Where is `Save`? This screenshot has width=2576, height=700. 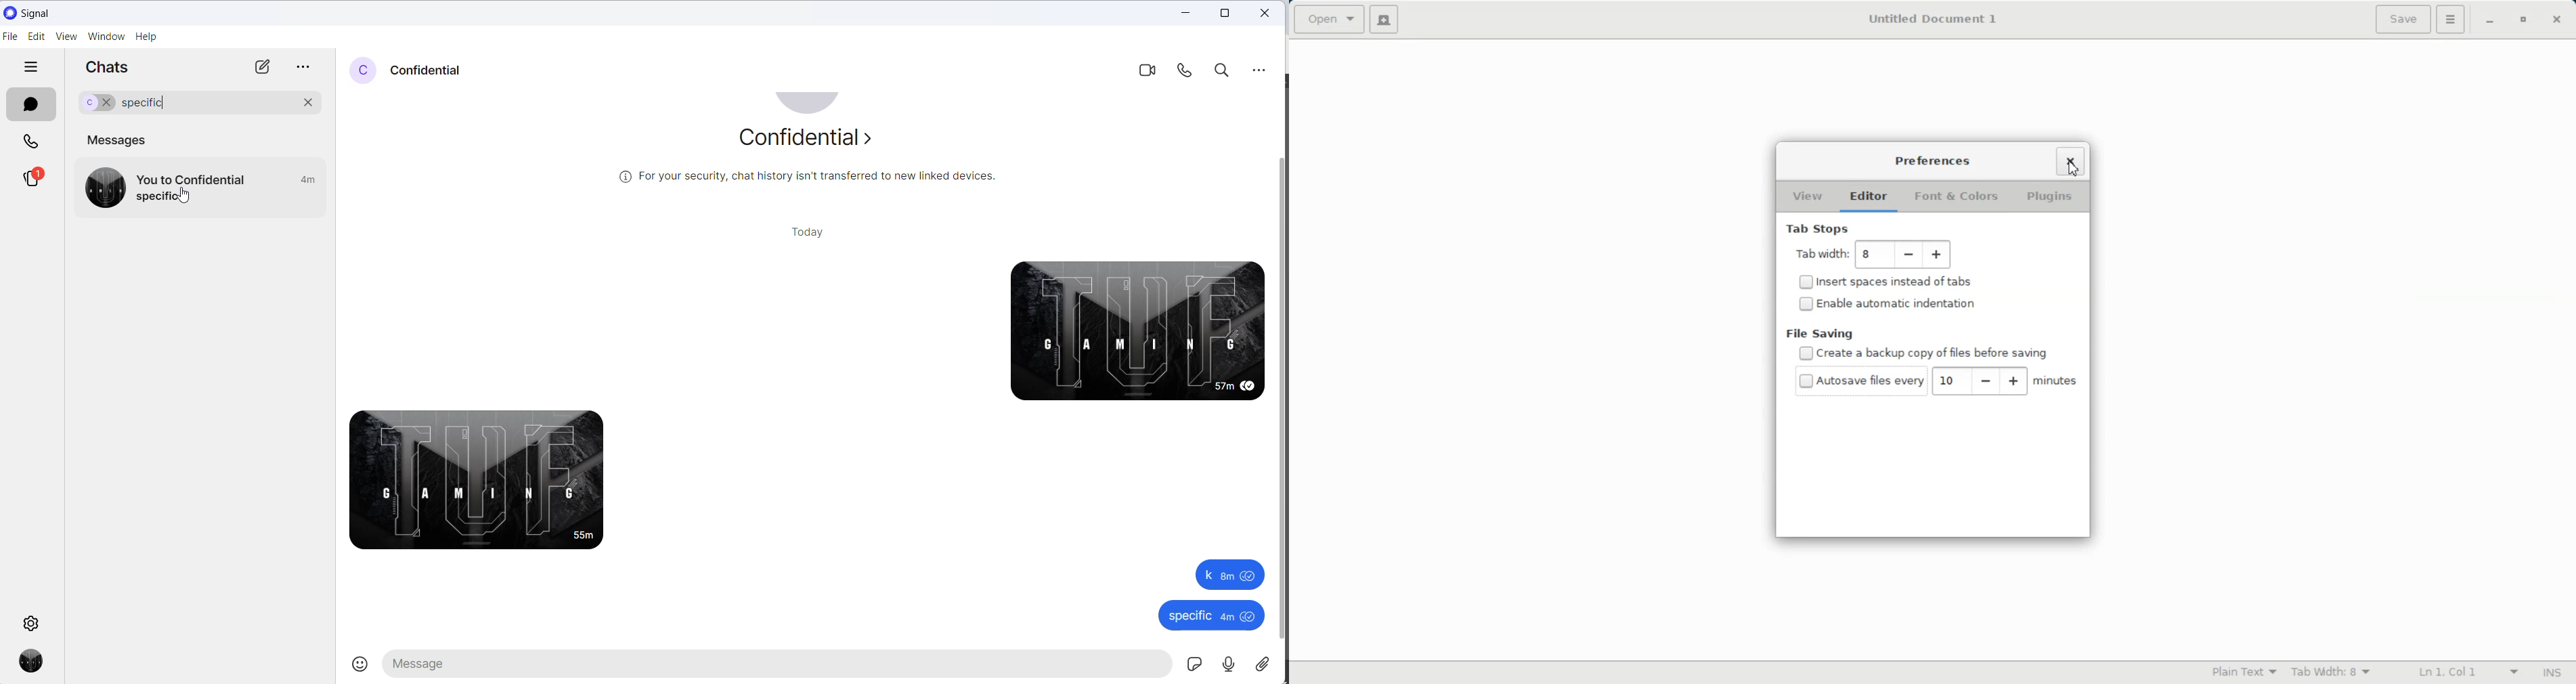 Save is located at coordinates (2402, 19).